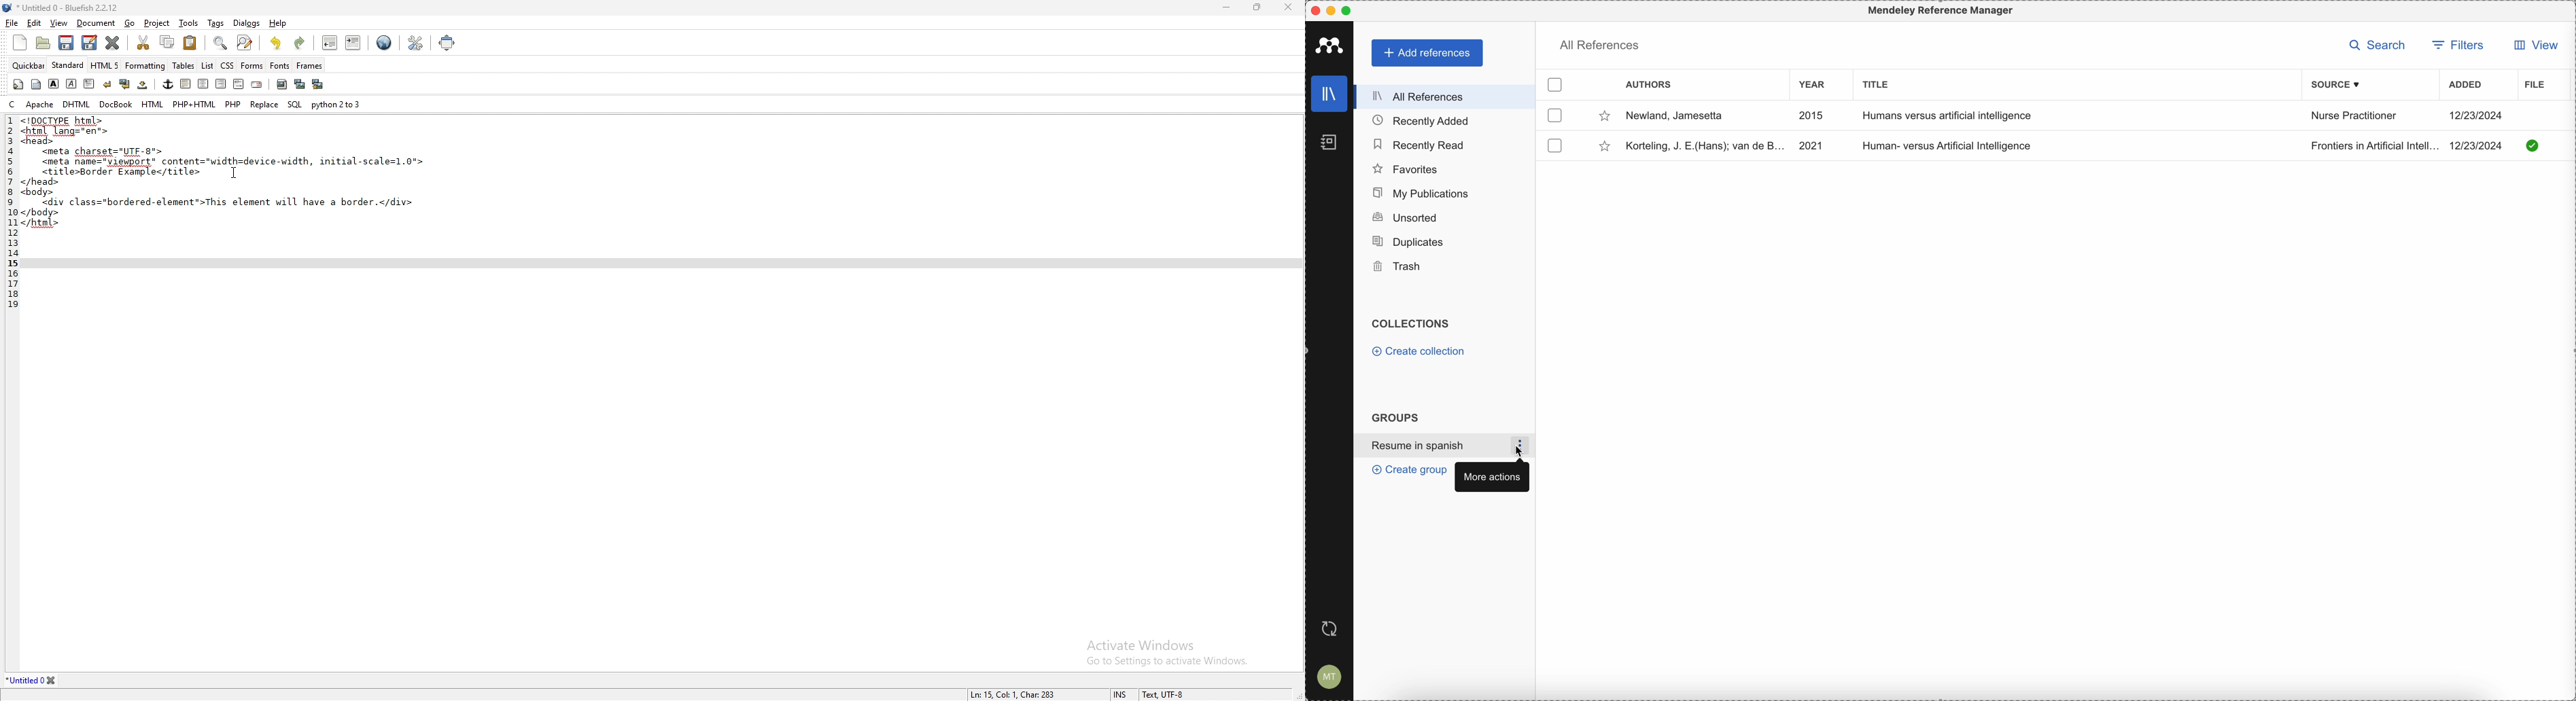 The width and height of the screenshot is (2576, 728). Describe the element at coordinates (1421, 120) in the screenshot. I see `recently added` at that location.